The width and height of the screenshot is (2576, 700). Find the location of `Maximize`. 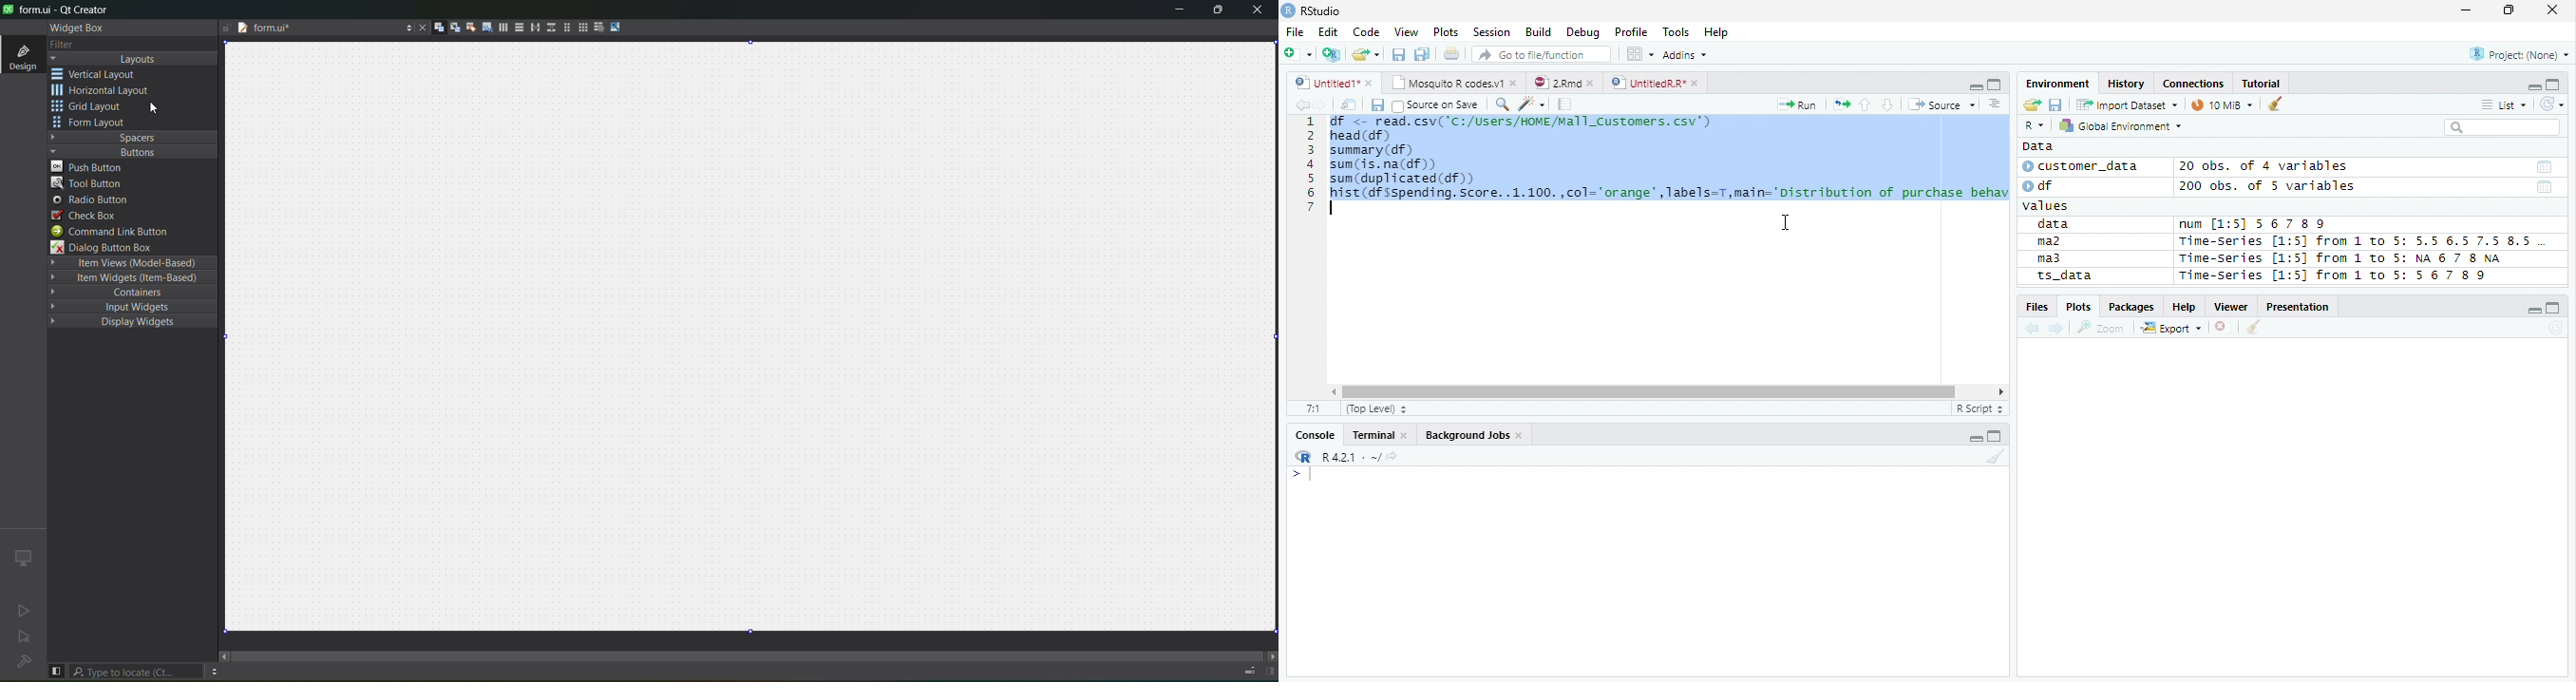

Maximize is located at coordinates (2554, 85).